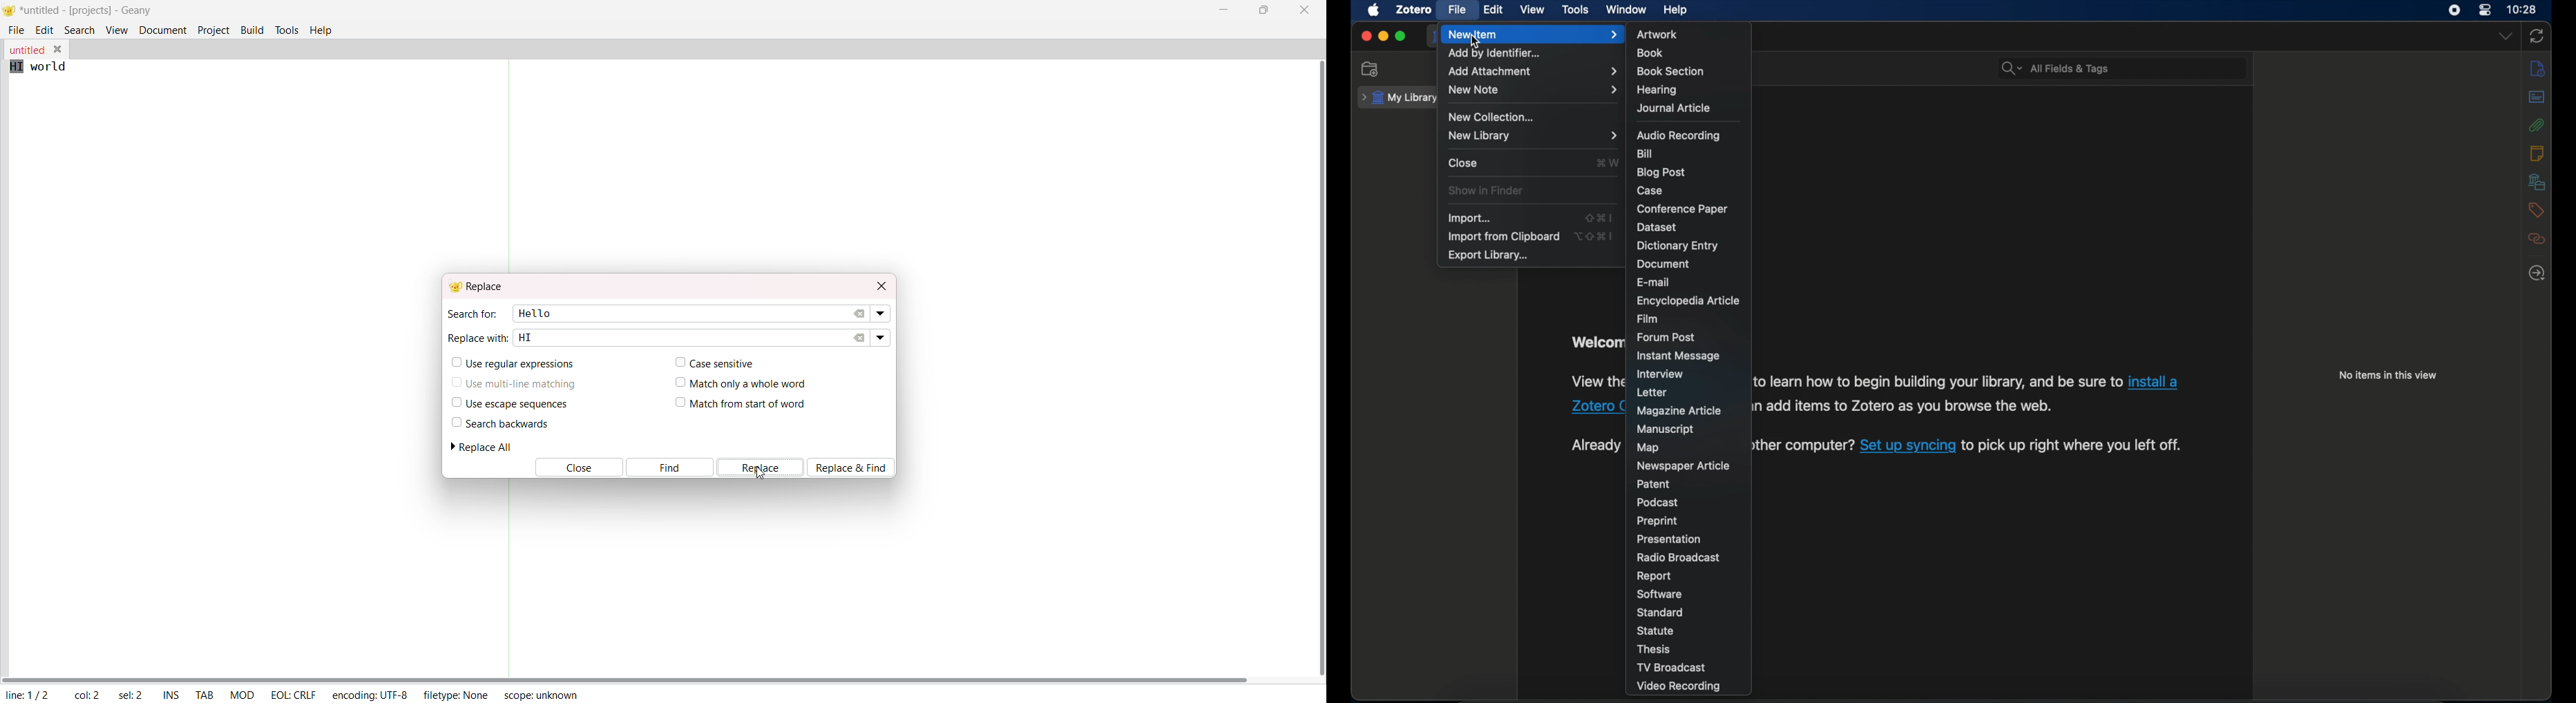 The height and width of the screenshot is (728, 2576). Describe the element at coordinates (2538, 96) in the screenshot. I see `abstract` at that location.